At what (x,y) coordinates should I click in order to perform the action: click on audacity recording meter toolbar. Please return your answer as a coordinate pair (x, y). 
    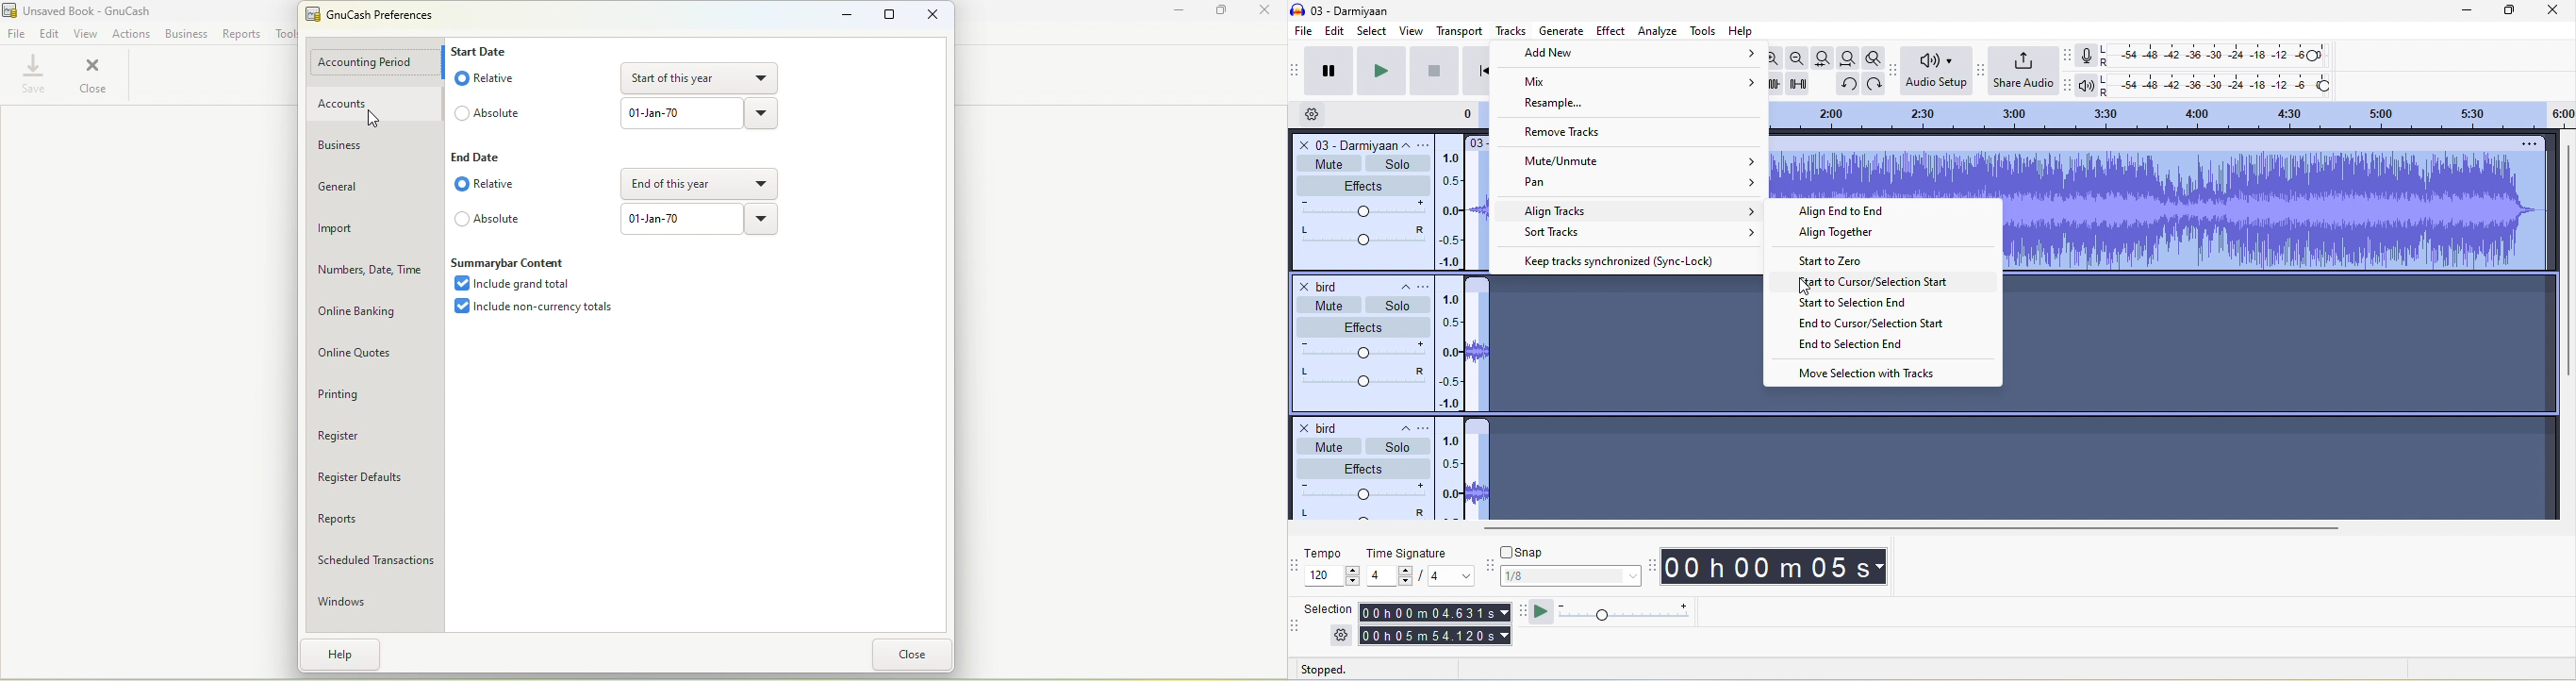
    Looking at the image, I should click on (2070, 57).